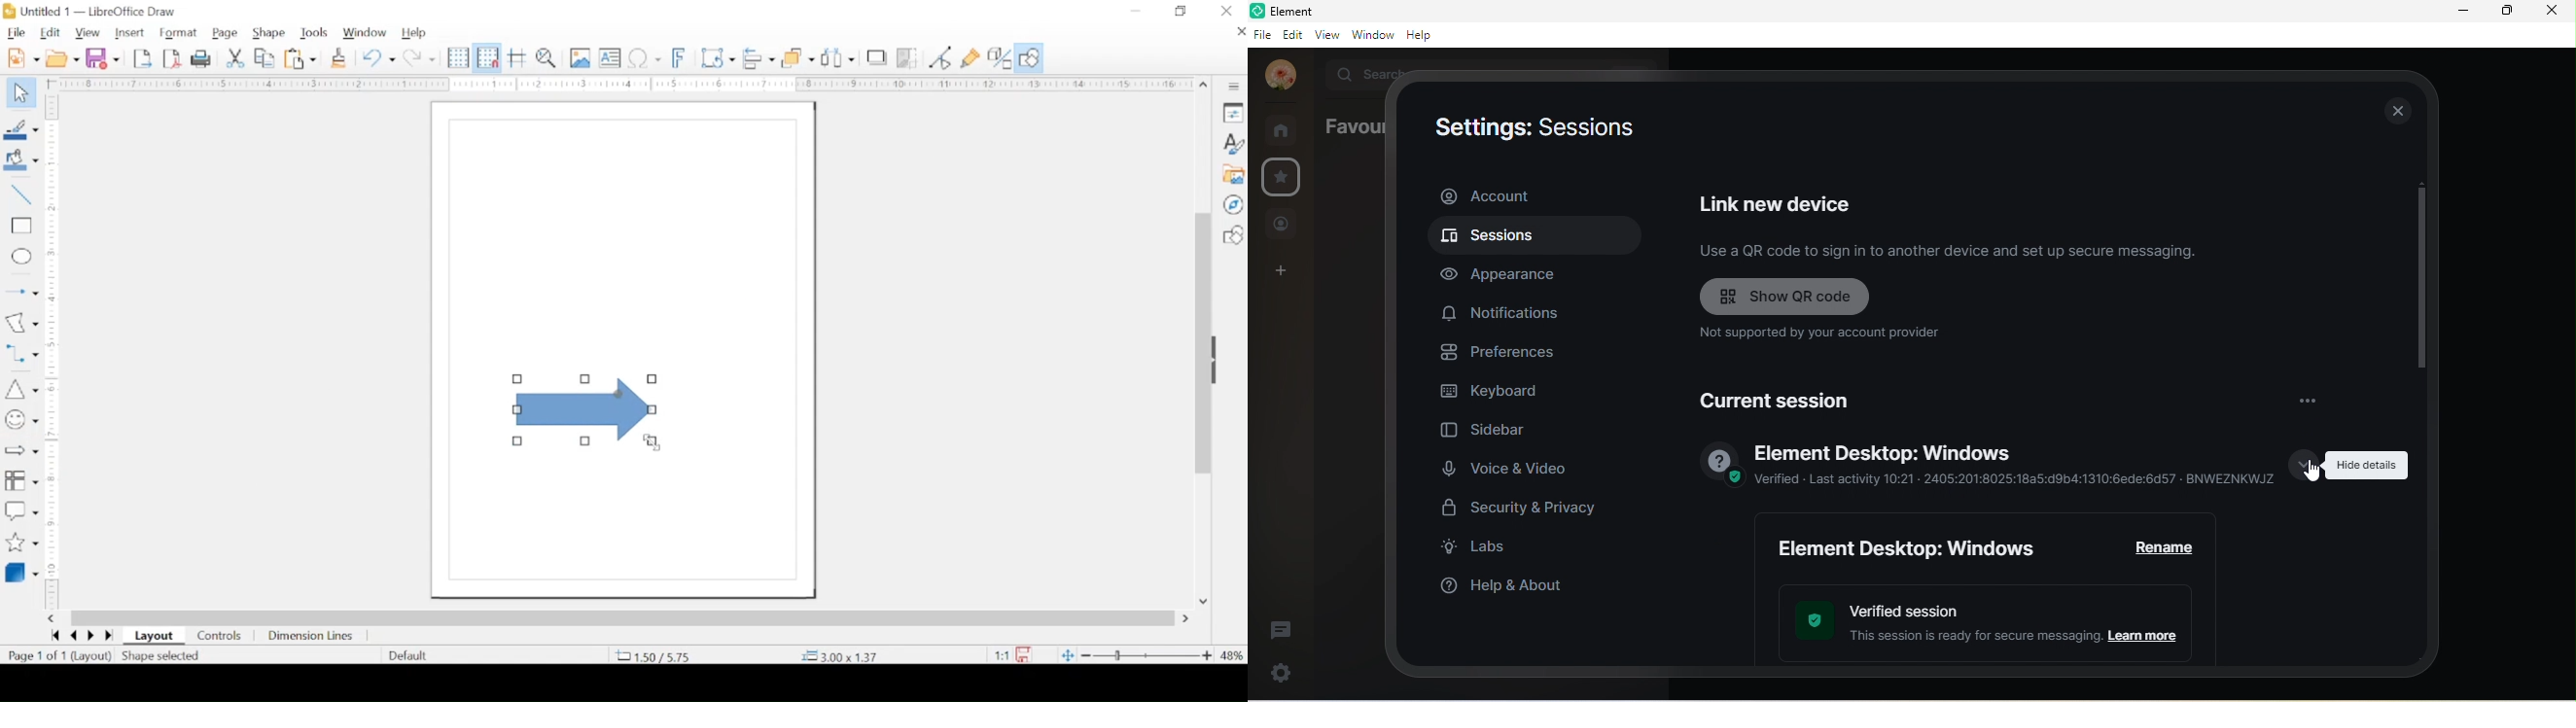  What do you see at coordinates (1205, 86) in the screenshot?
I see `scroll up arrow` at bounding box center [1205, 86].